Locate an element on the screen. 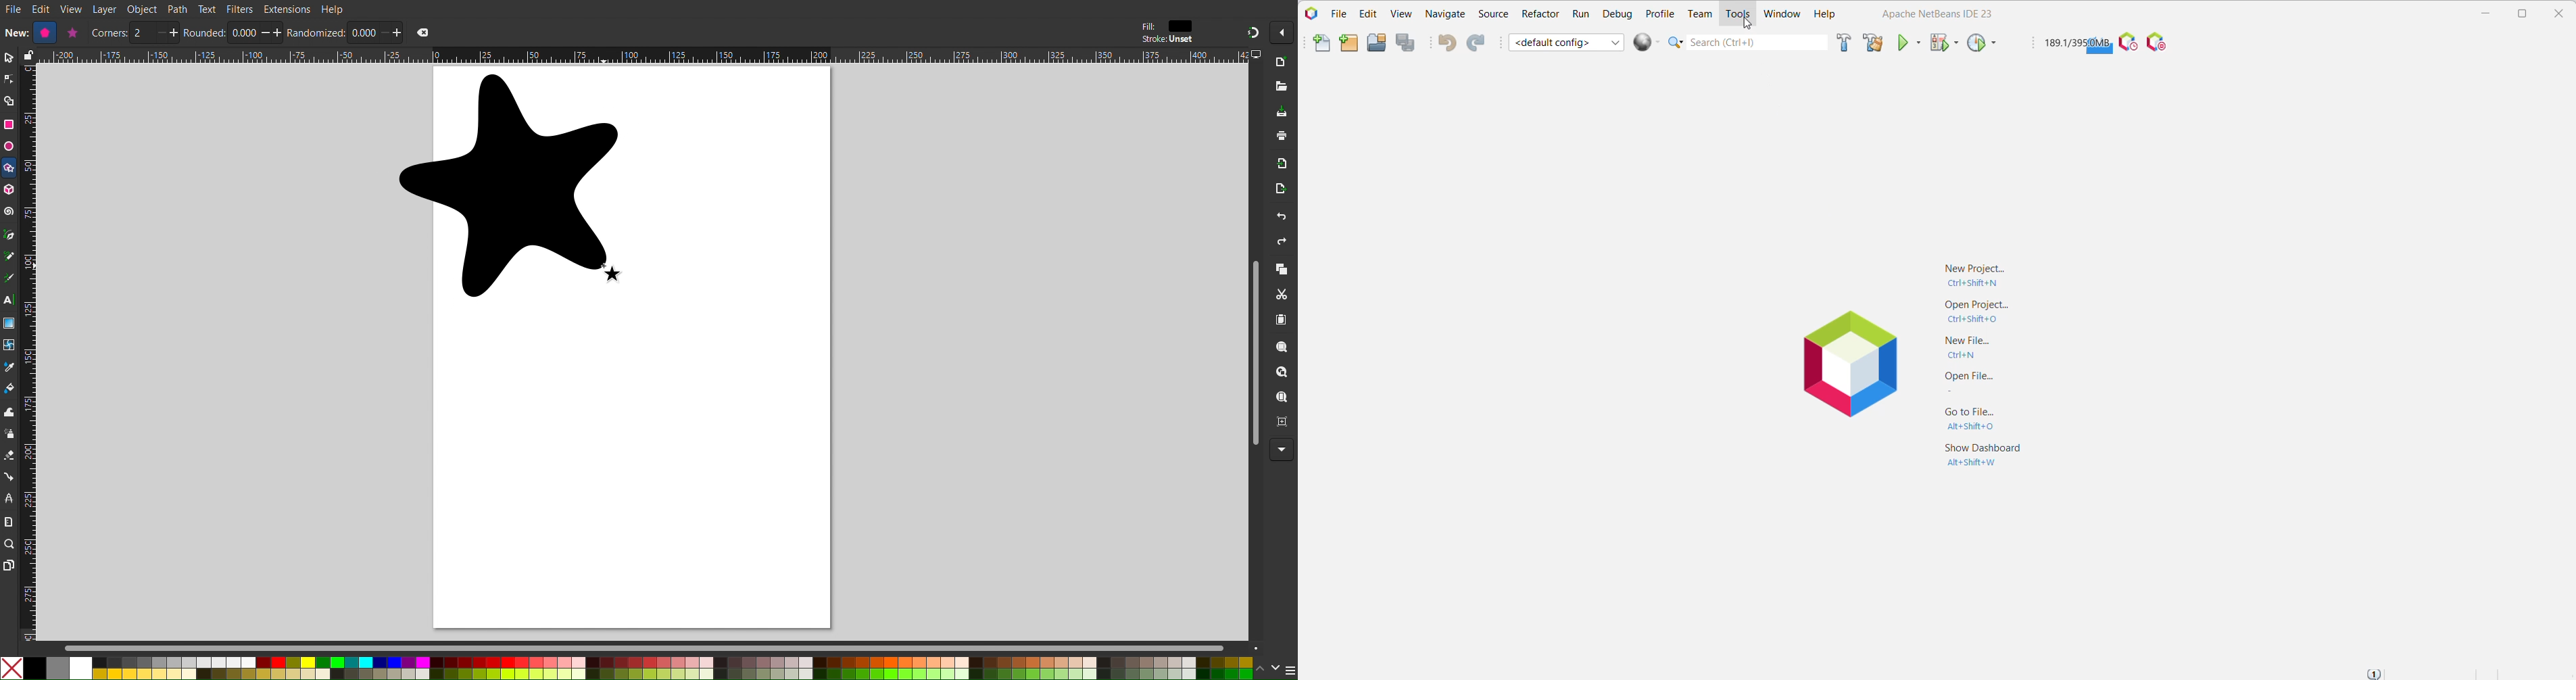 The width and height of the screenshot is (2576, 700). increase/decrease is located at coordinates (166, 32).